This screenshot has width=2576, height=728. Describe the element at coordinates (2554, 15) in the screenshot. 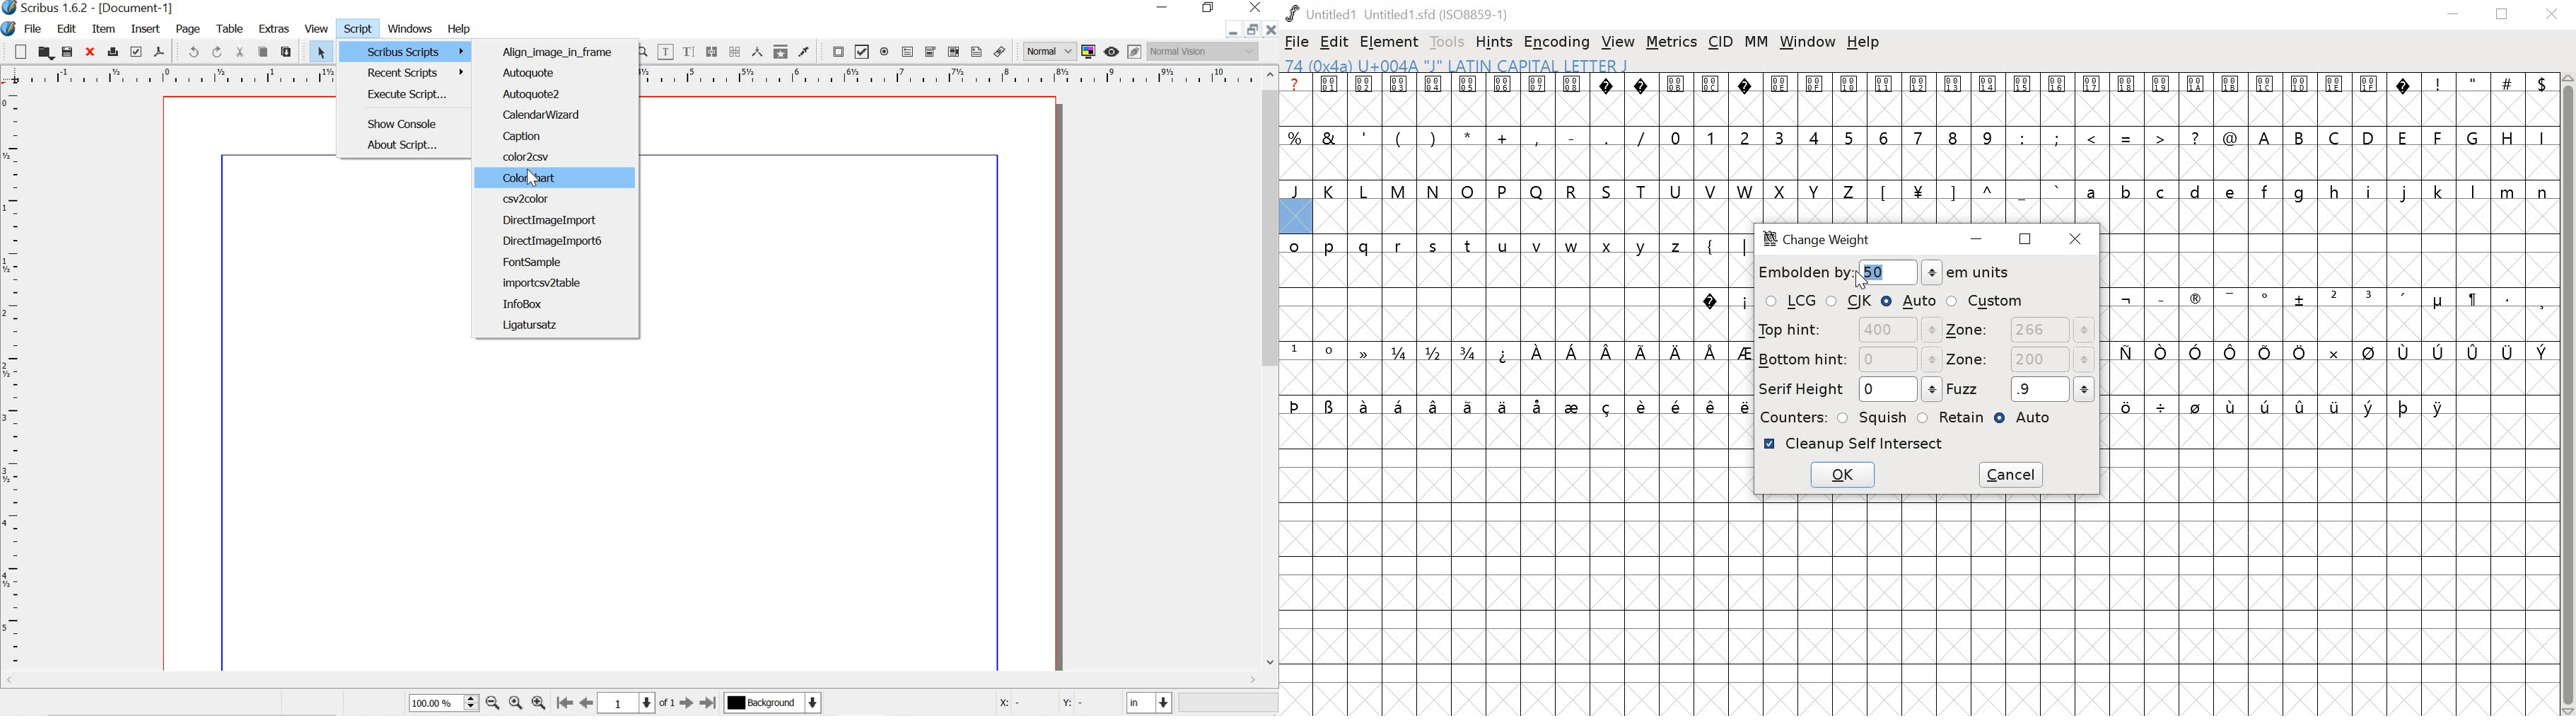

I see `close` at that location.